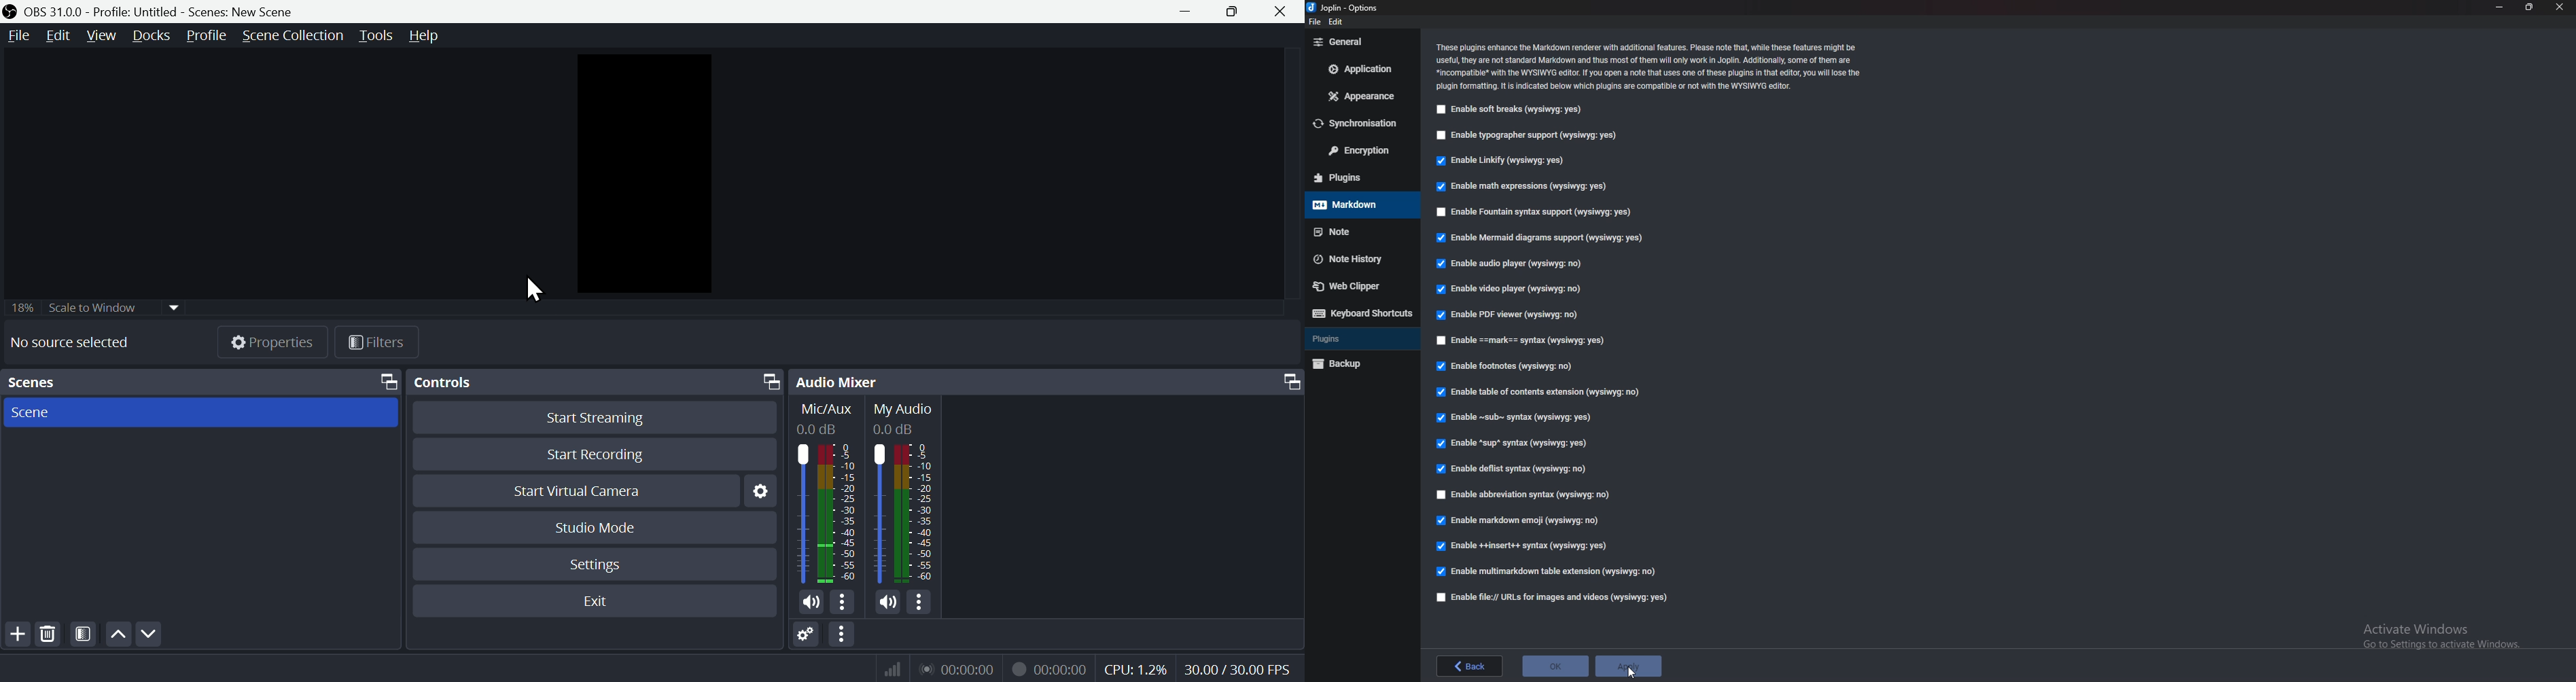  What do you see at coordinates (843, 636) in the screenshot?
I see `More option` at bounding box center [843, 636].